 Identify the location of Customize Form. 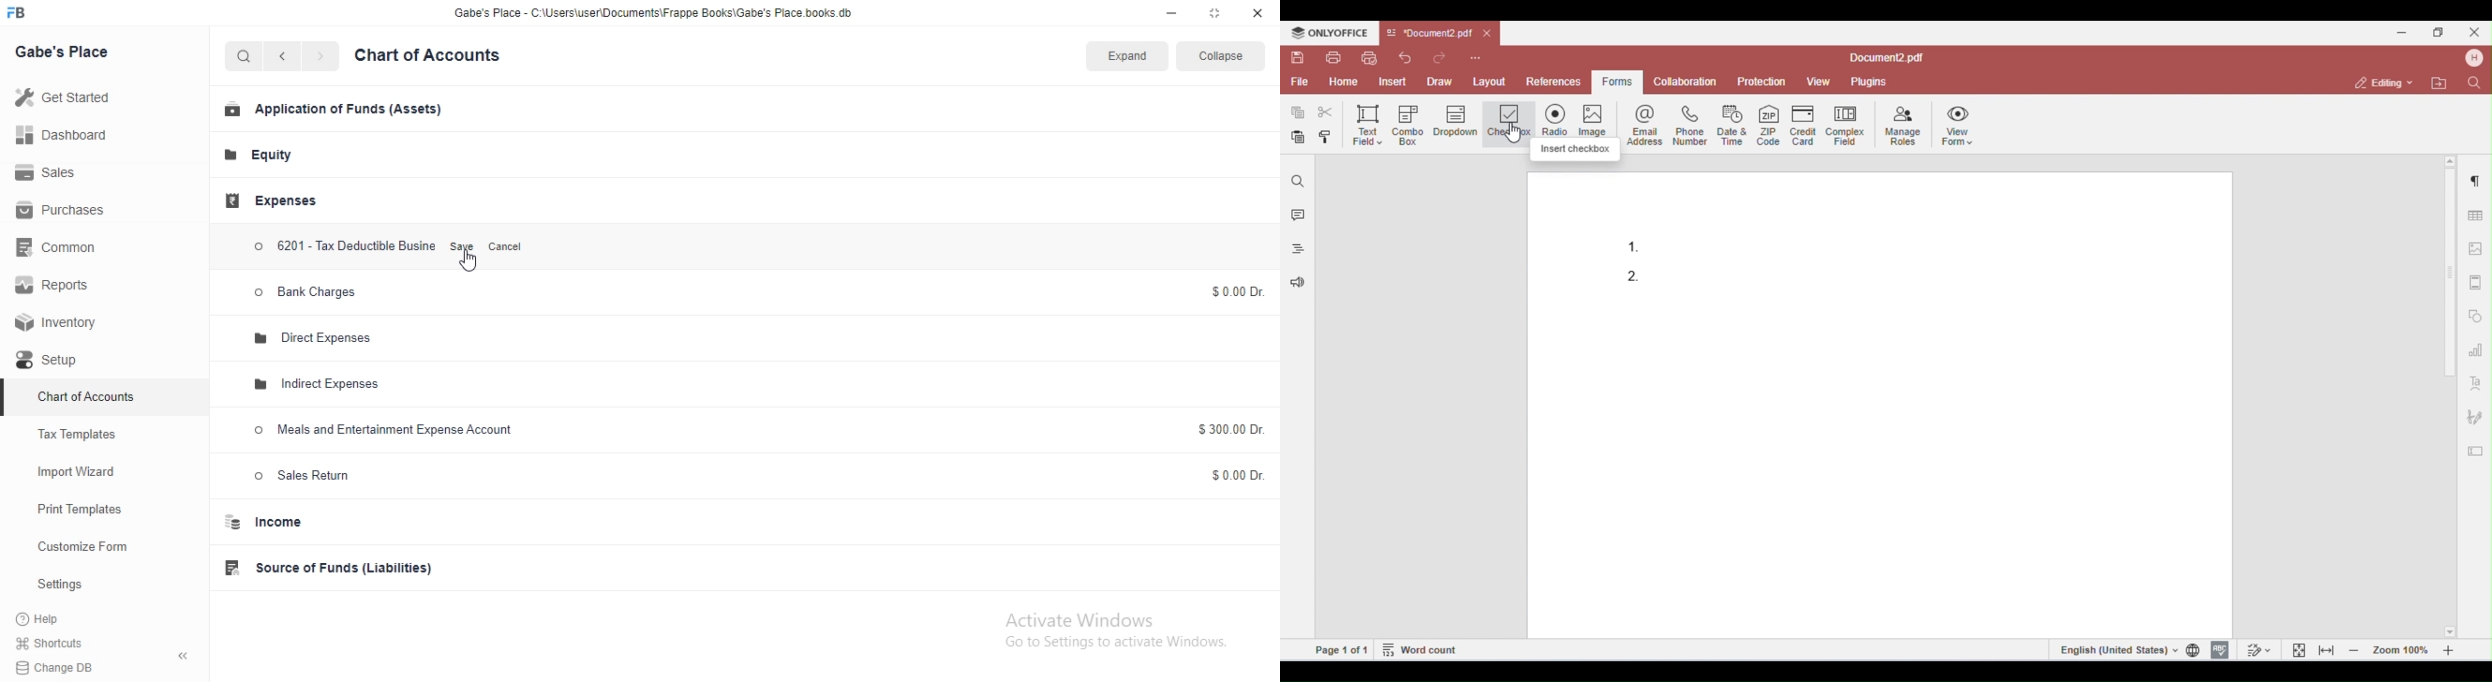
(84, 545).